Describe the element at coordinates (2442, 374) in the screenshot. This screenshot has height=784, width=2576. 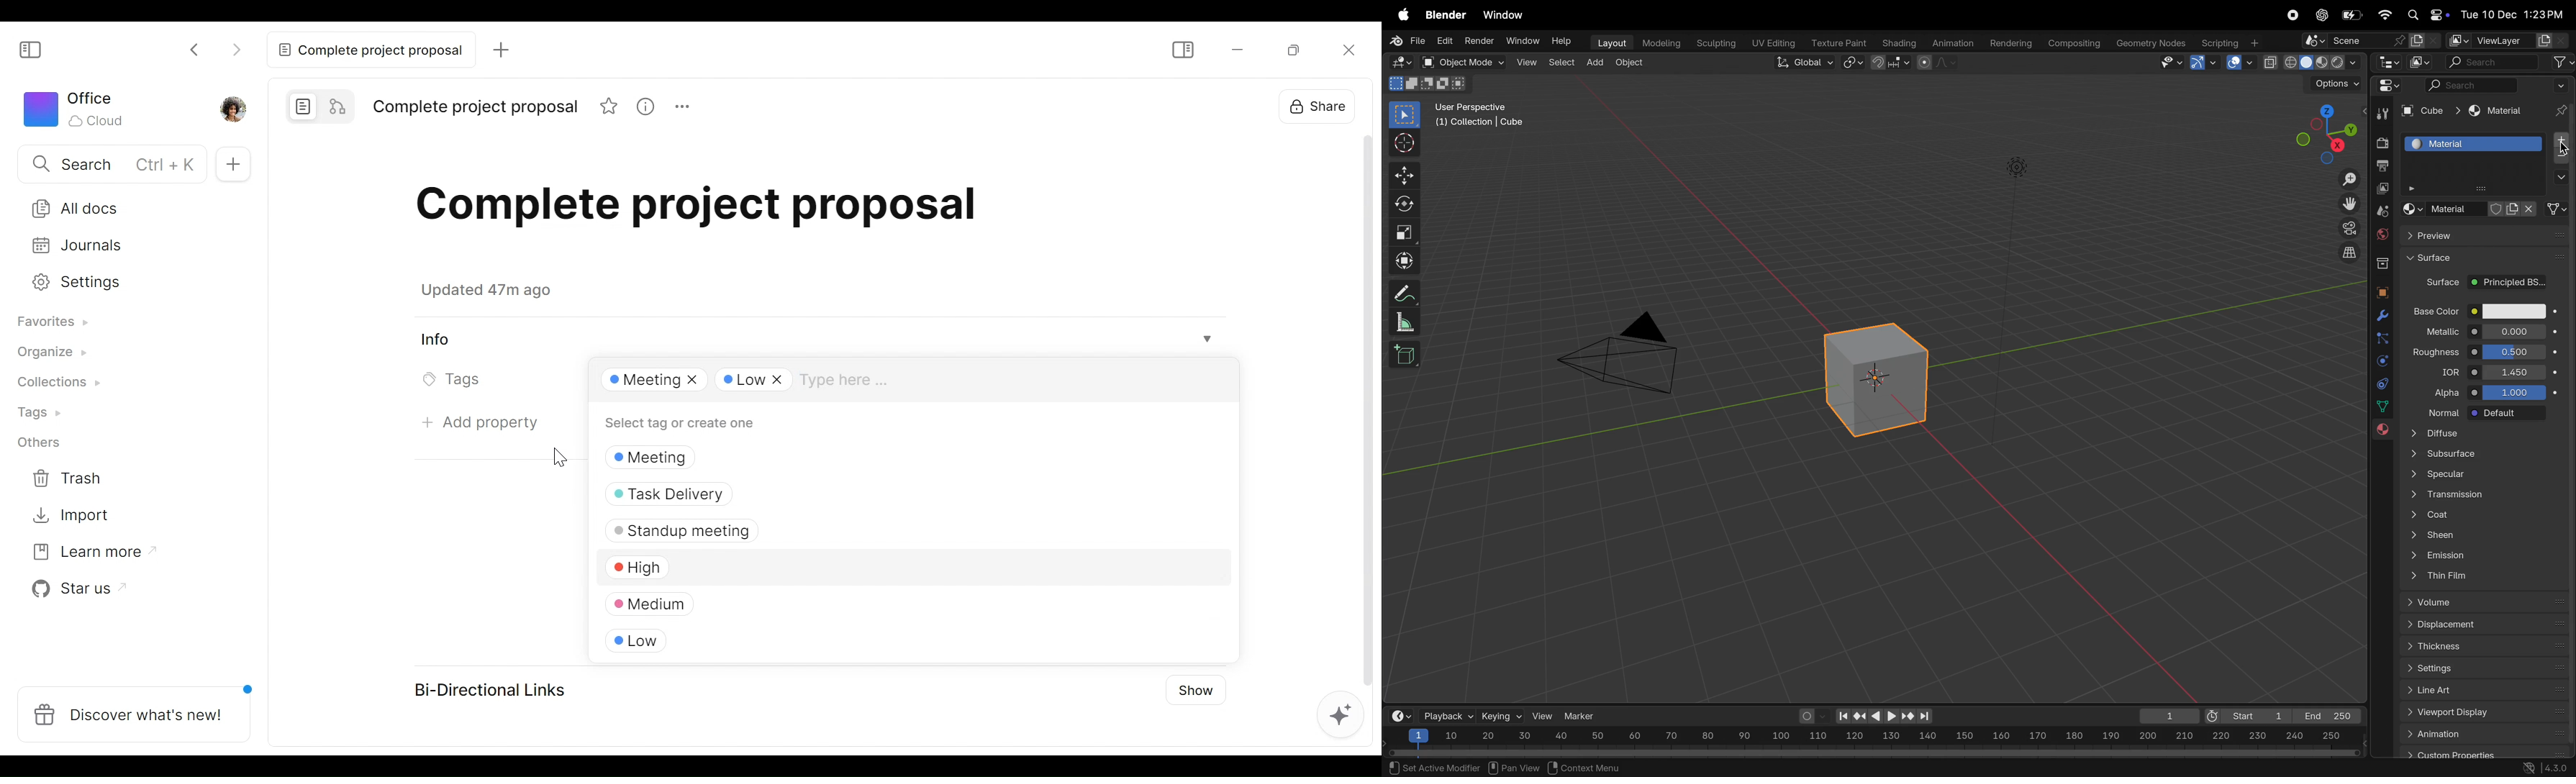
I see `idr` at that location.